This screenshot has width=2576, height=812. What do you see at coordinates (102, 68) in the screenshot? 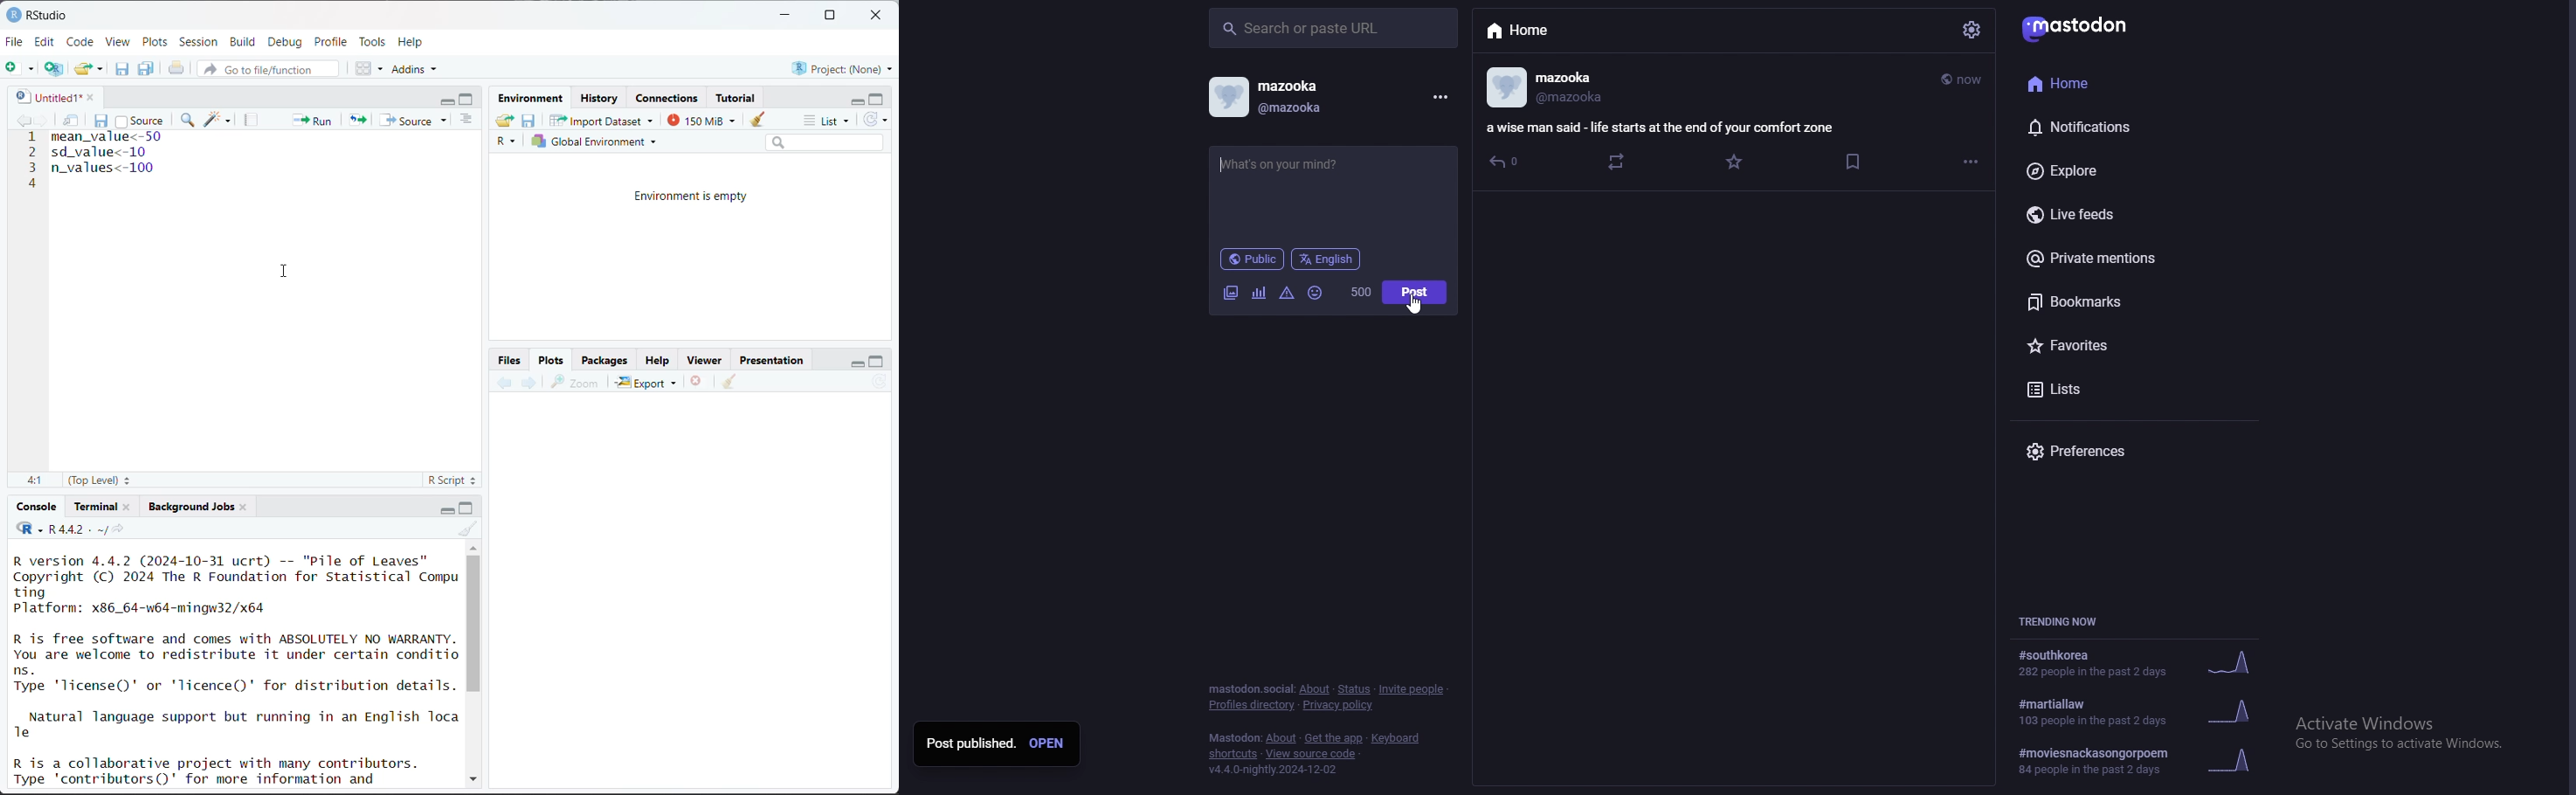
I see `clear list` at bounding box center [102, 68].